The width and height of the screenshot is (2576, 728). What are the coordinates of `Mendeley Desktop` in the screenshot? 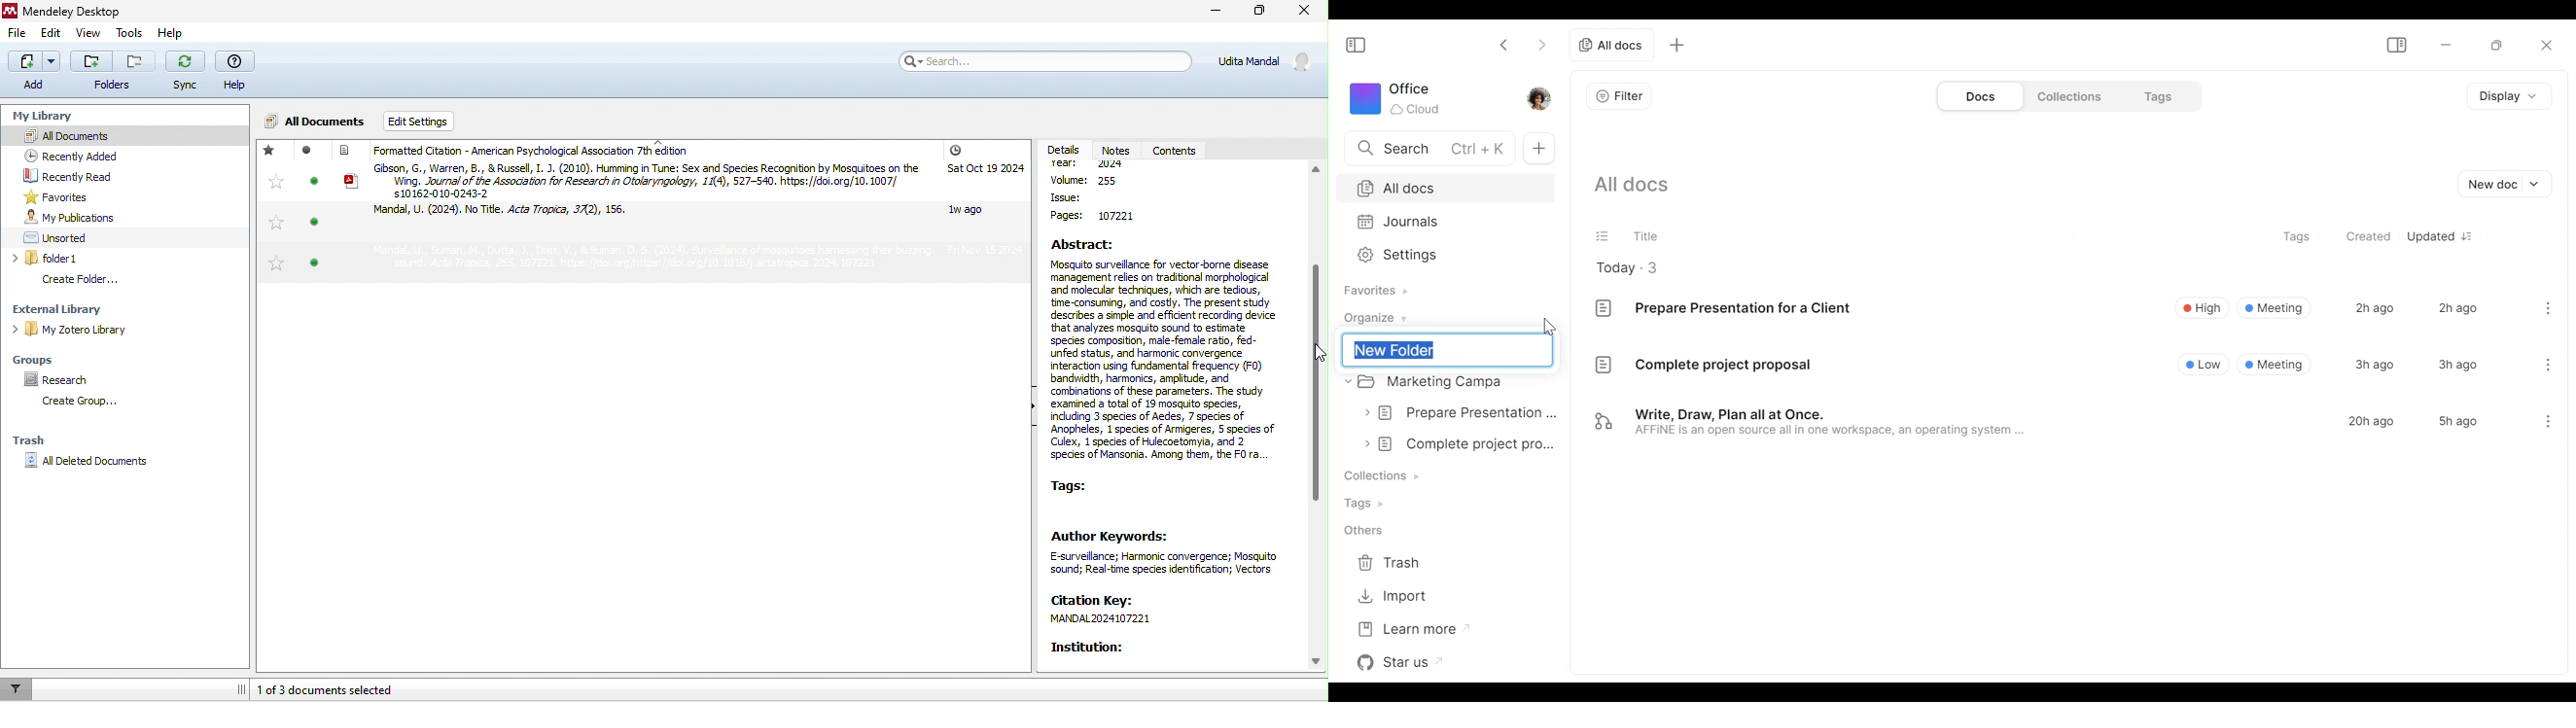 It's located at (66, 12).